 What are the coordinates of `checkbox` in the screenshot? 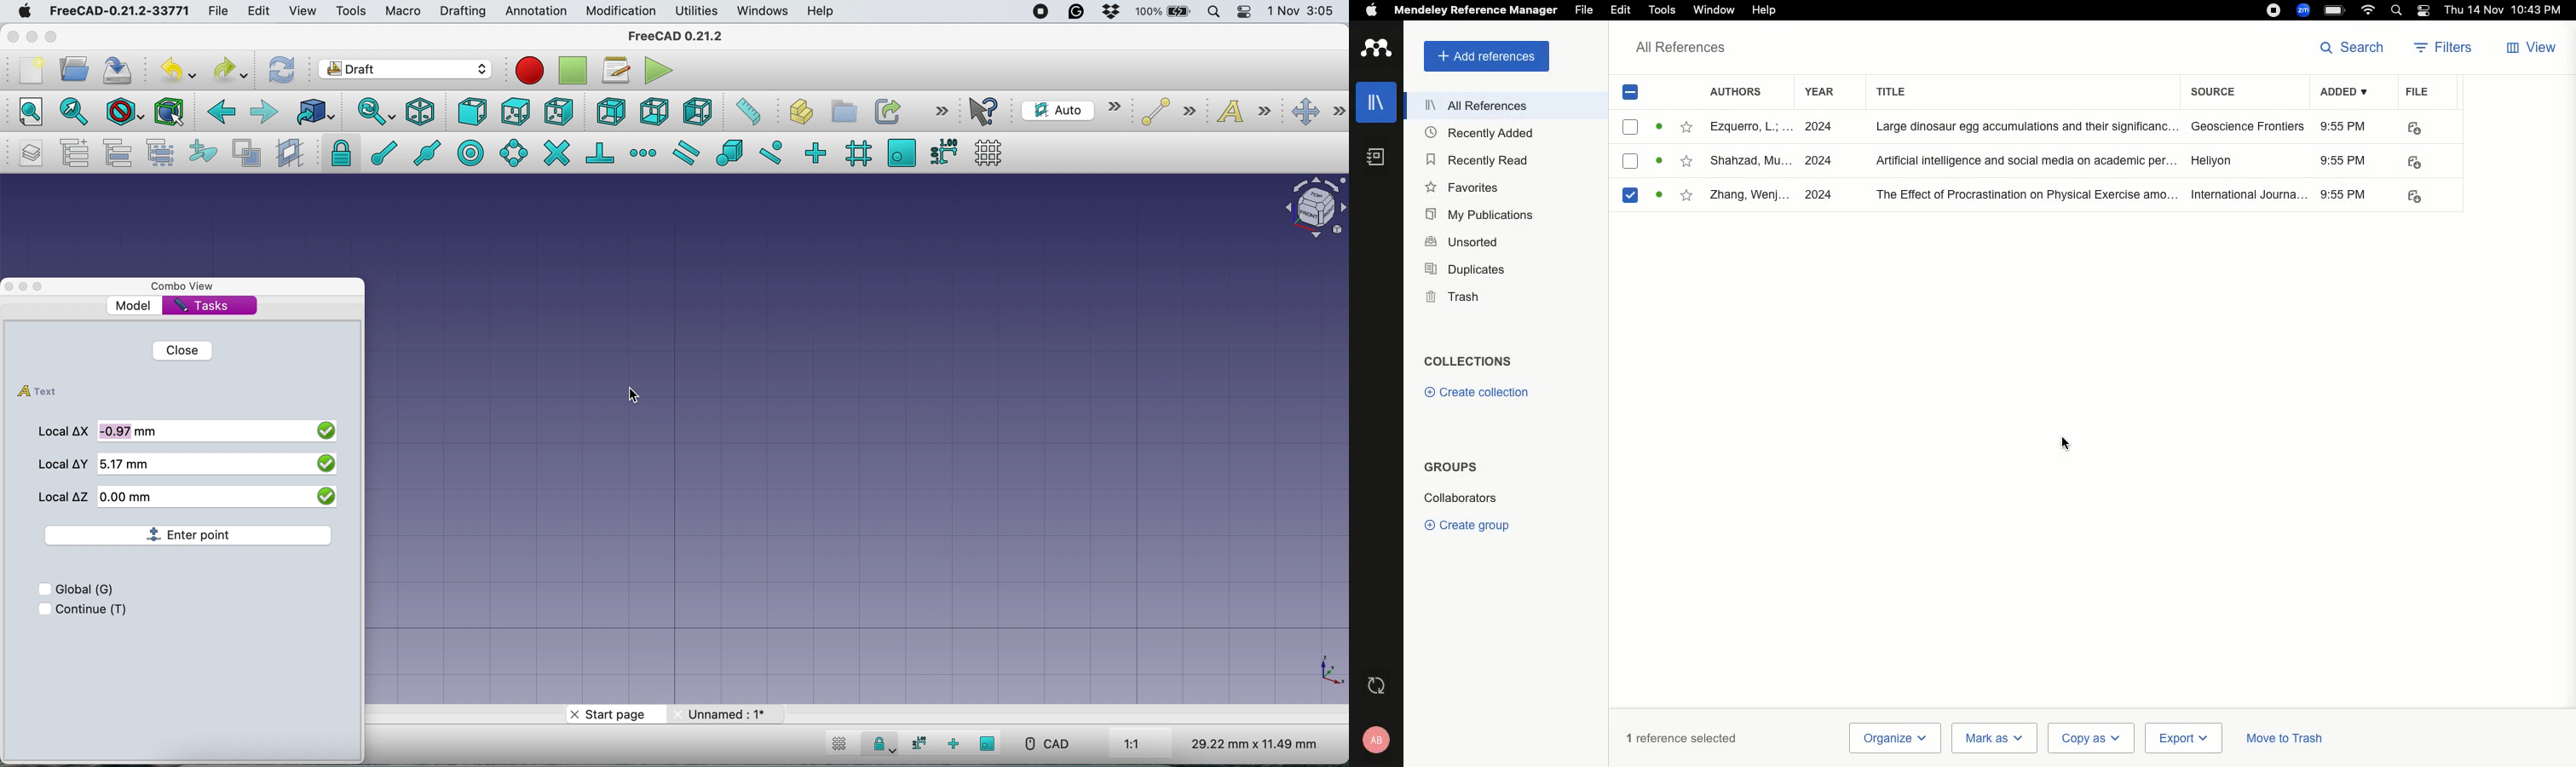 It's located at (39, 609).